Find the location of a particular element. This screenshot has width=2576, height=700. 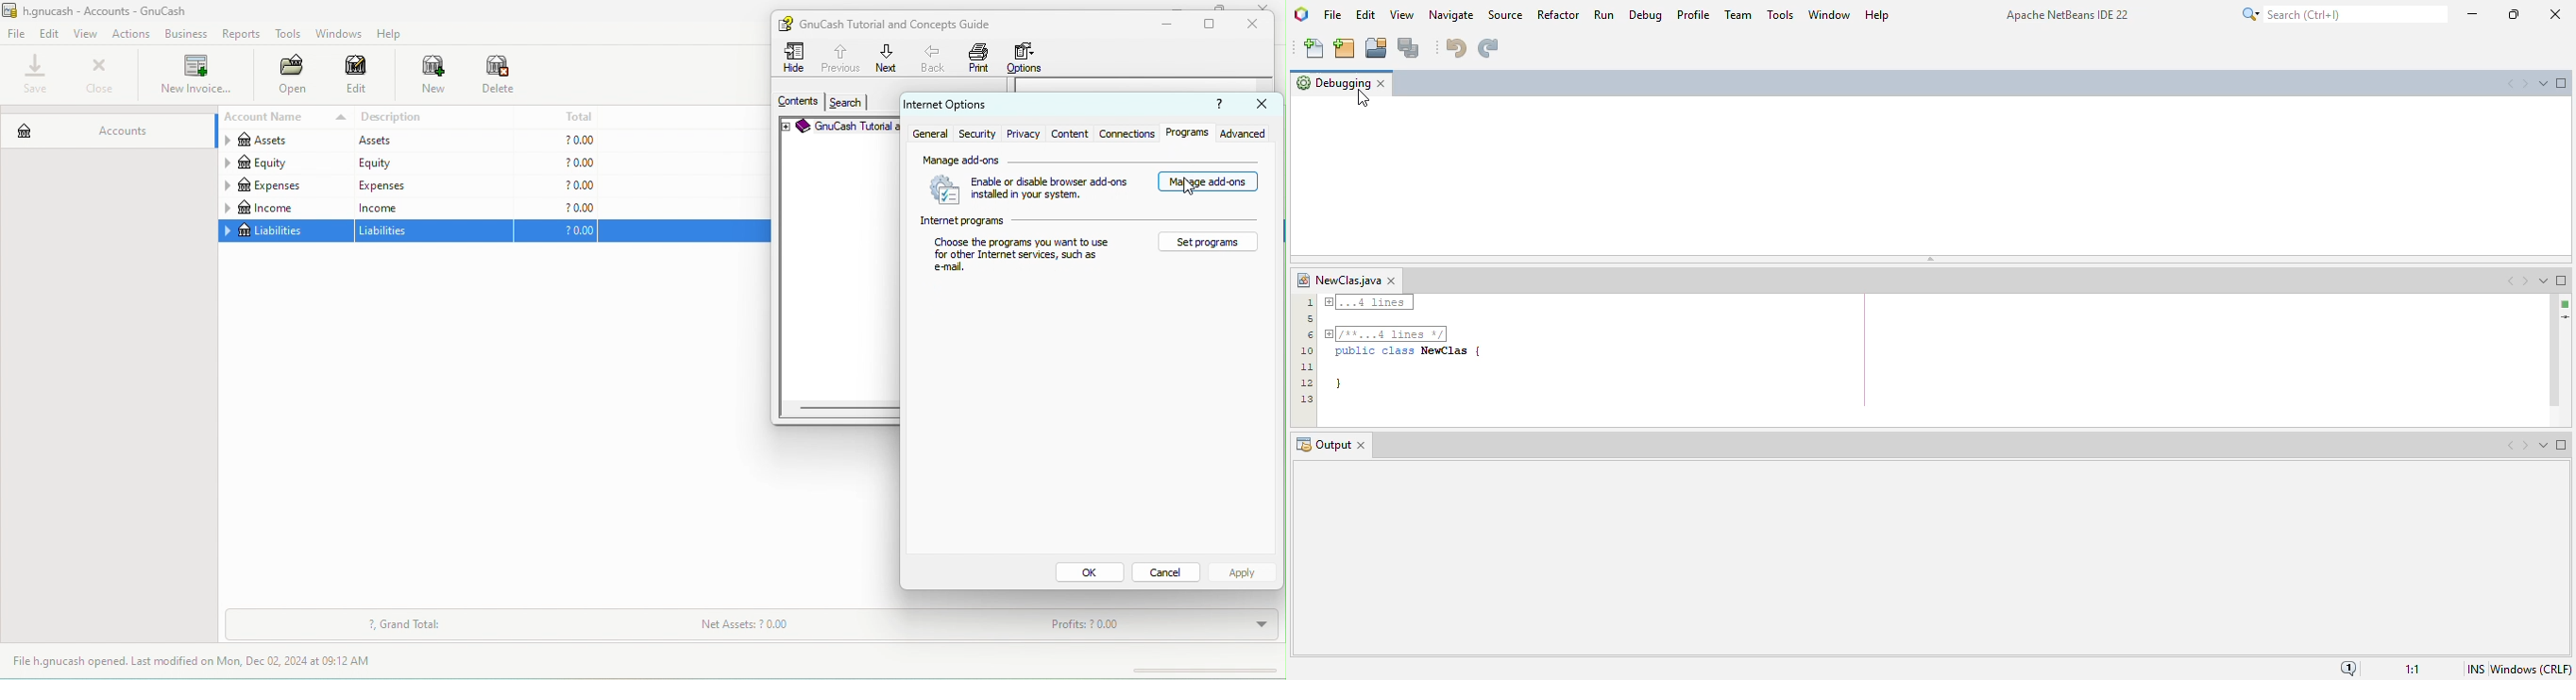

gnu cash tutorial and concepts guide is located at coordinates (903, 24).